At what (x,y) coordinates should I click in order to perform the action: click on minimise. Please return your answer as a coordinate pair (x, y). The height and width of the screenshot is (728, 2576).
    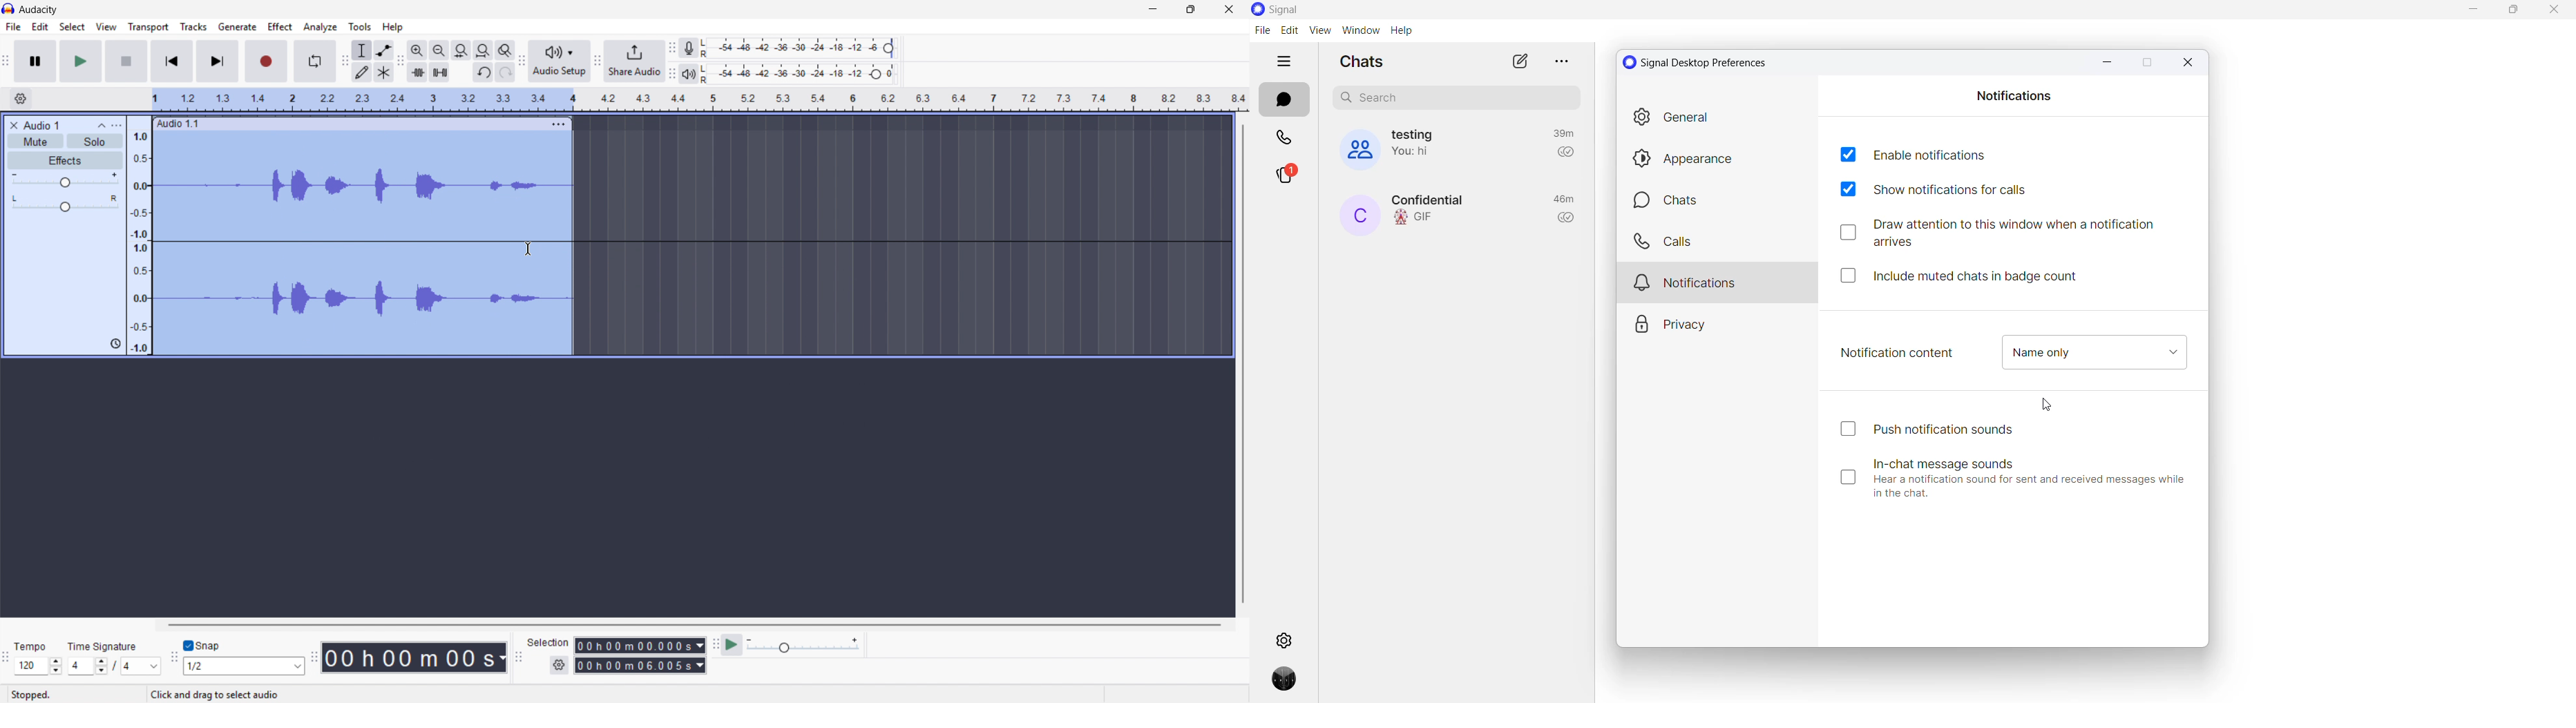
    Looking at the image, I should click on (1152, 10).